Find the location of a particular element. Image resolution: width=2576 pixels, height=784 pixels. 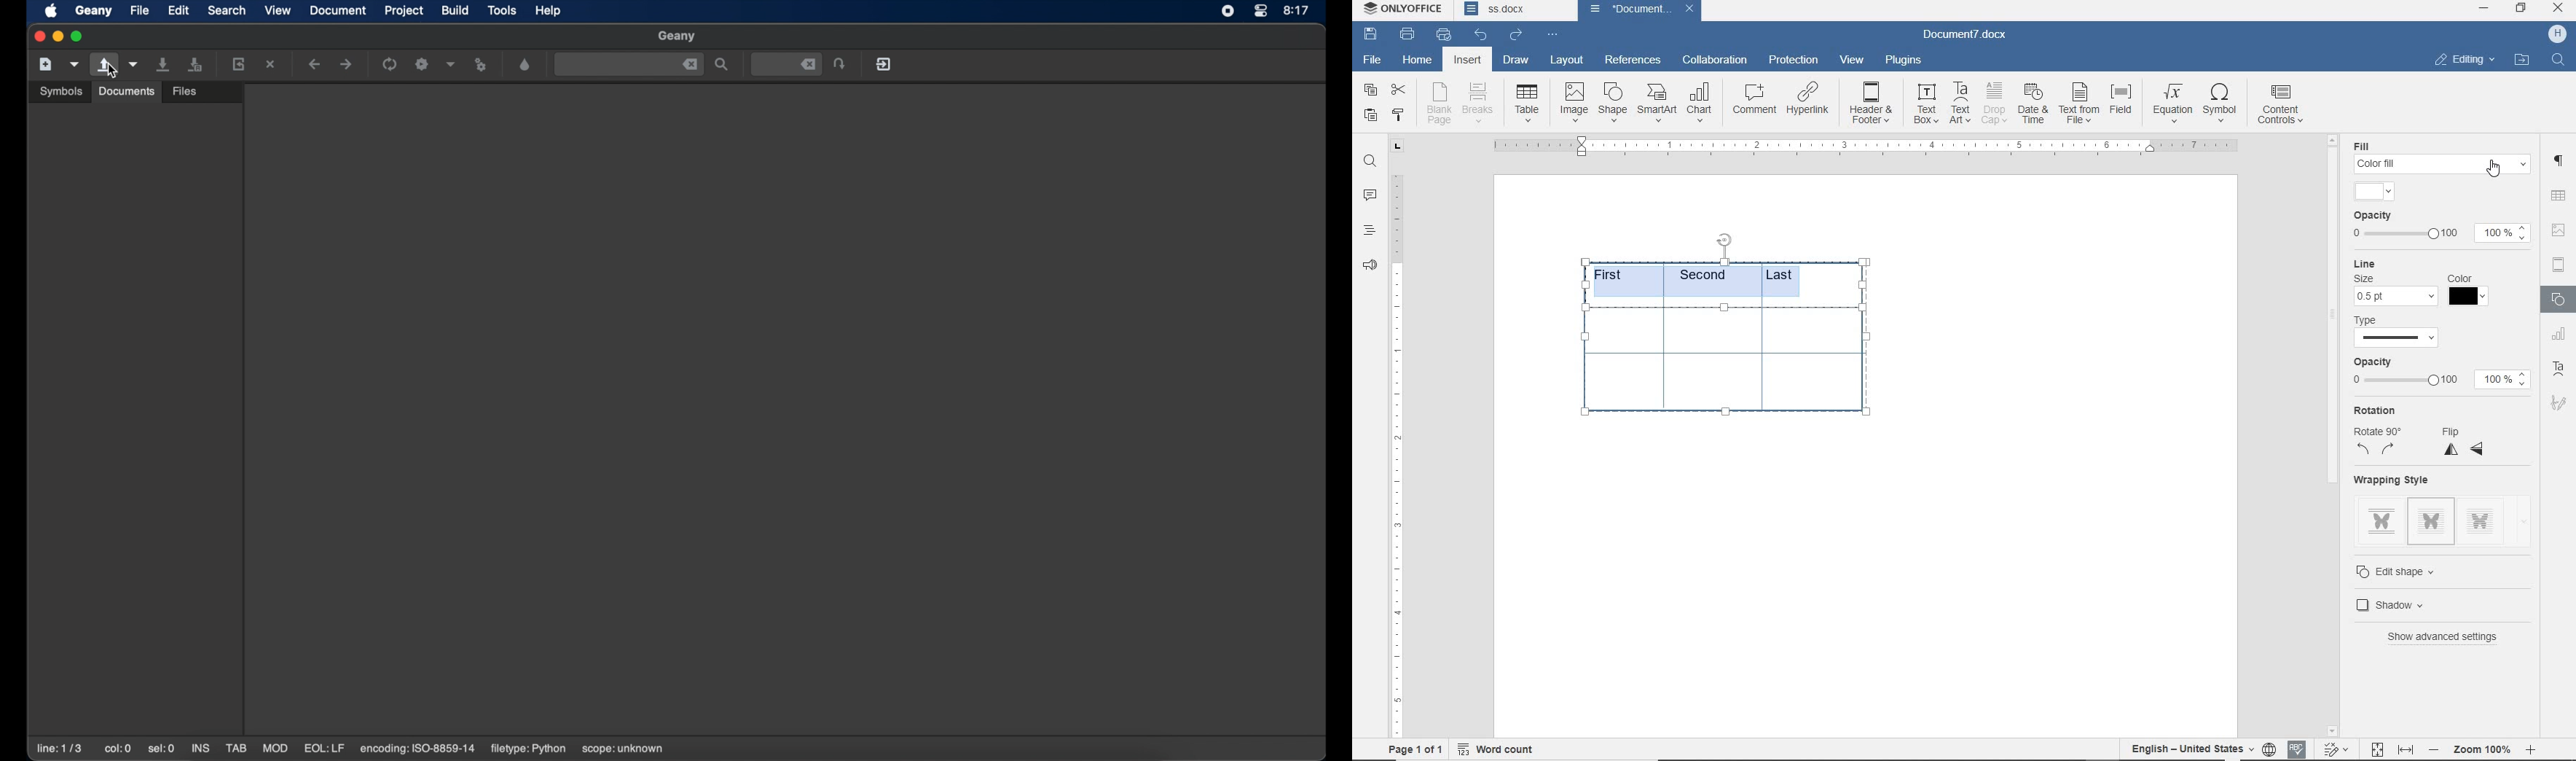

ins is located at coordinates (200, 748).